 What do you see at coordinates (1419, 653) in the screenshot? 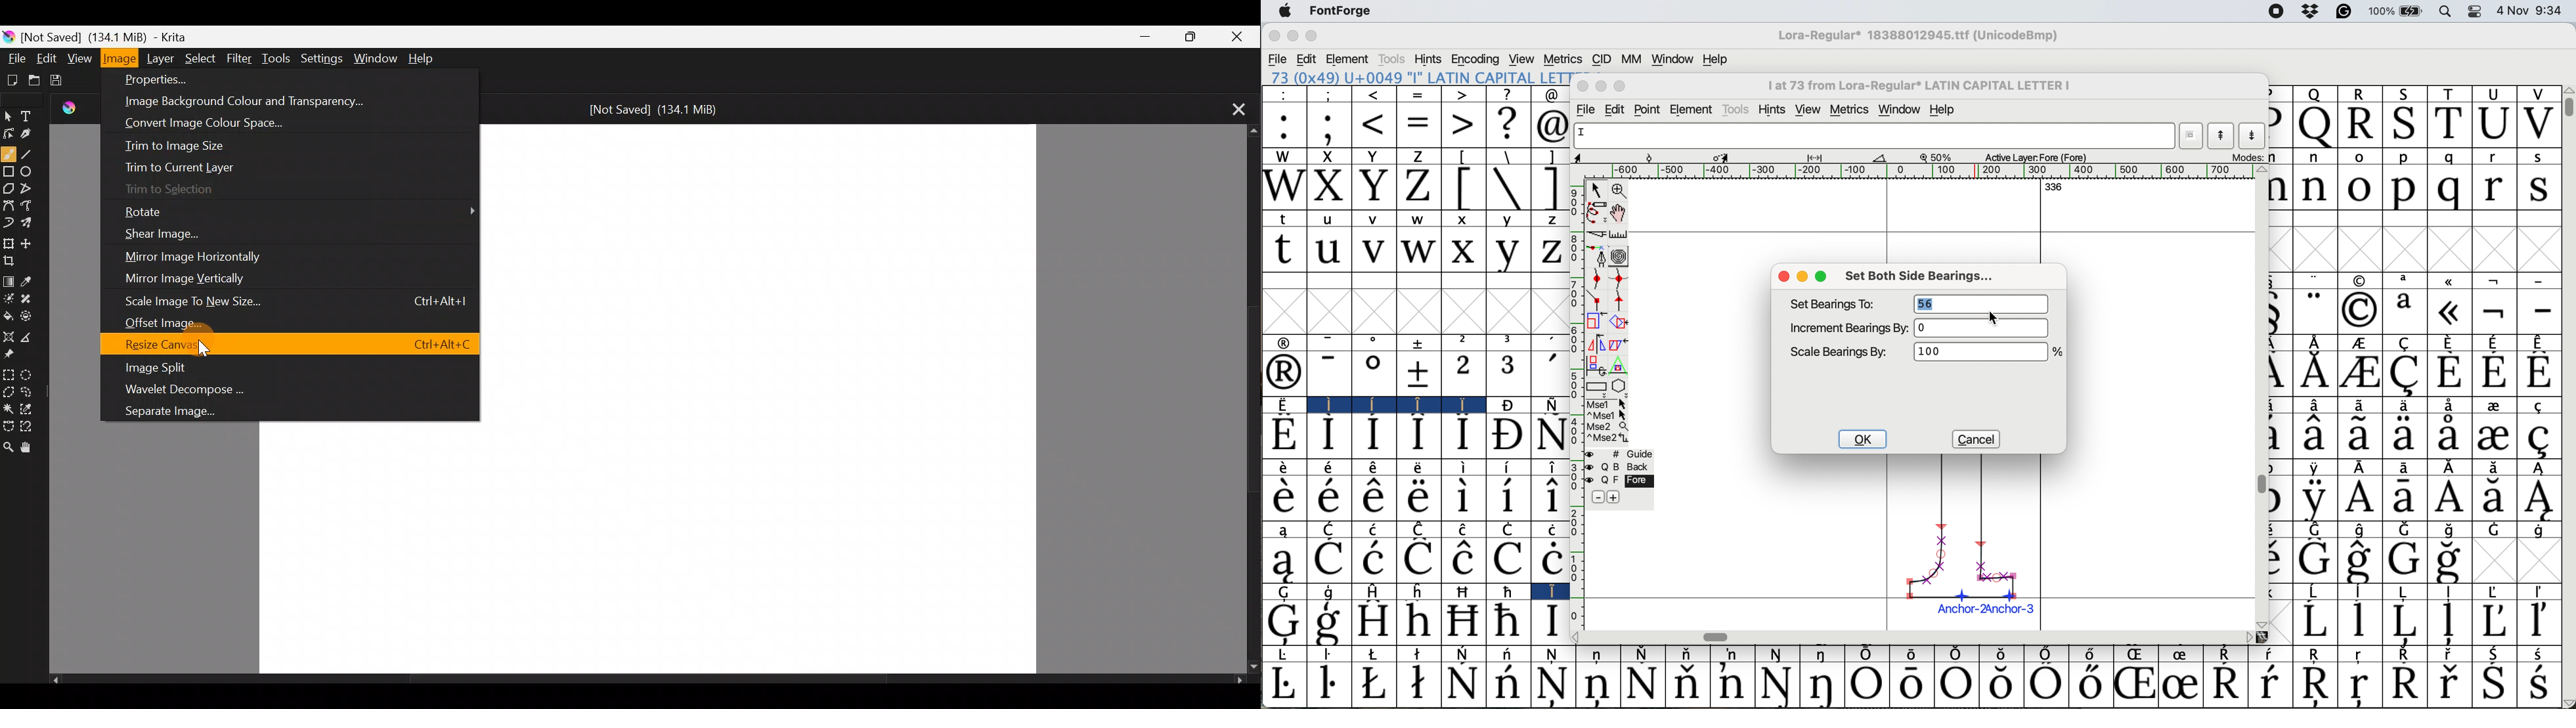
I see `Symbol` at bounding box center [1419, 653].